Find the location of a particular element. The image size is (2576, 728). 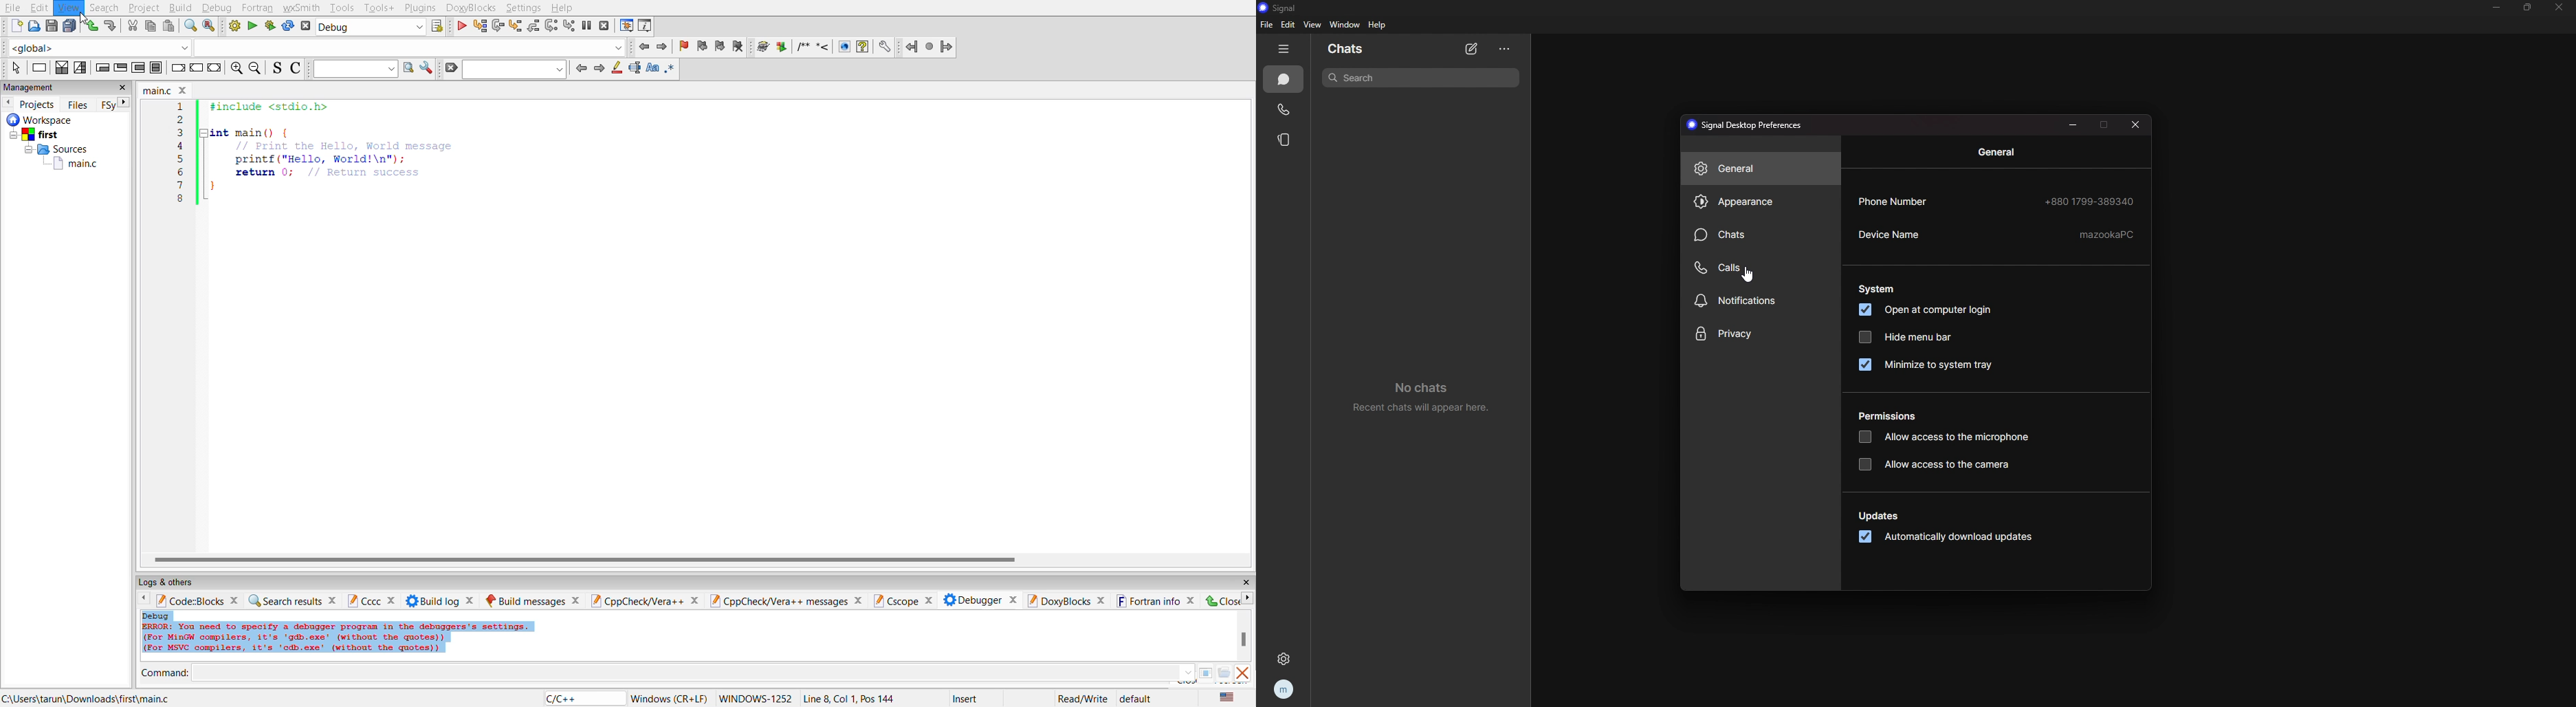

step out is located at coordinates (533, 26).